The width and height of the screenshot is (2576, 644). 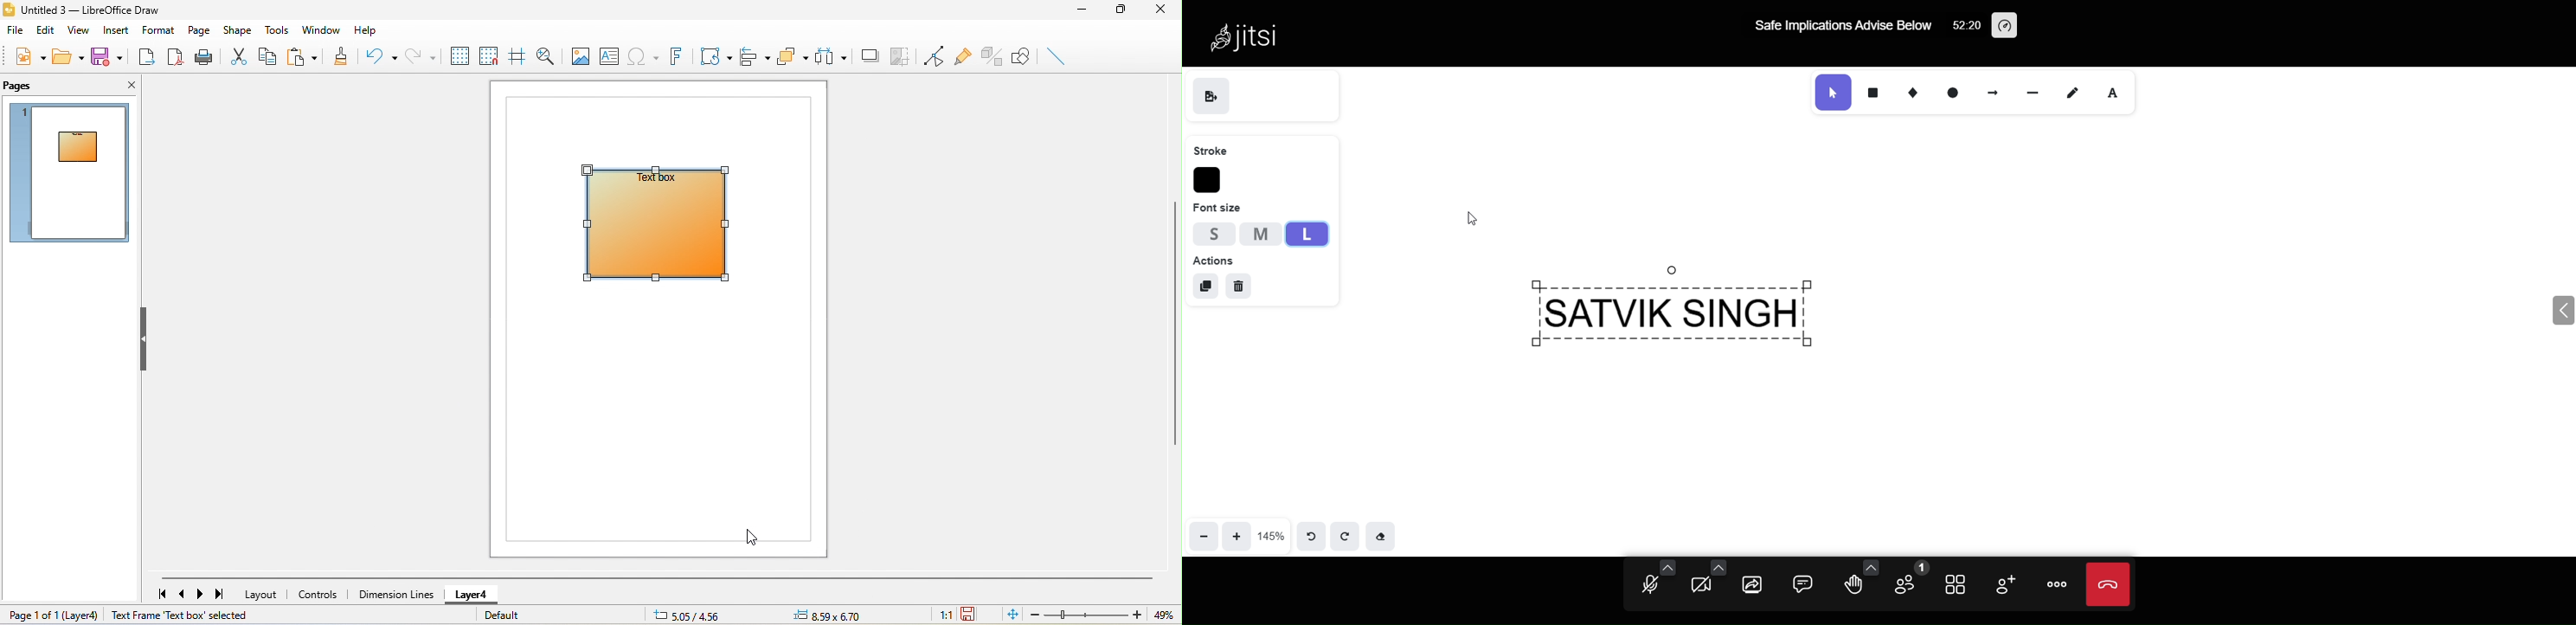 What do you see at coordinates (182, 615) in the screenshot?
I see `text frame text box selected` at bounding box center [182, 615].